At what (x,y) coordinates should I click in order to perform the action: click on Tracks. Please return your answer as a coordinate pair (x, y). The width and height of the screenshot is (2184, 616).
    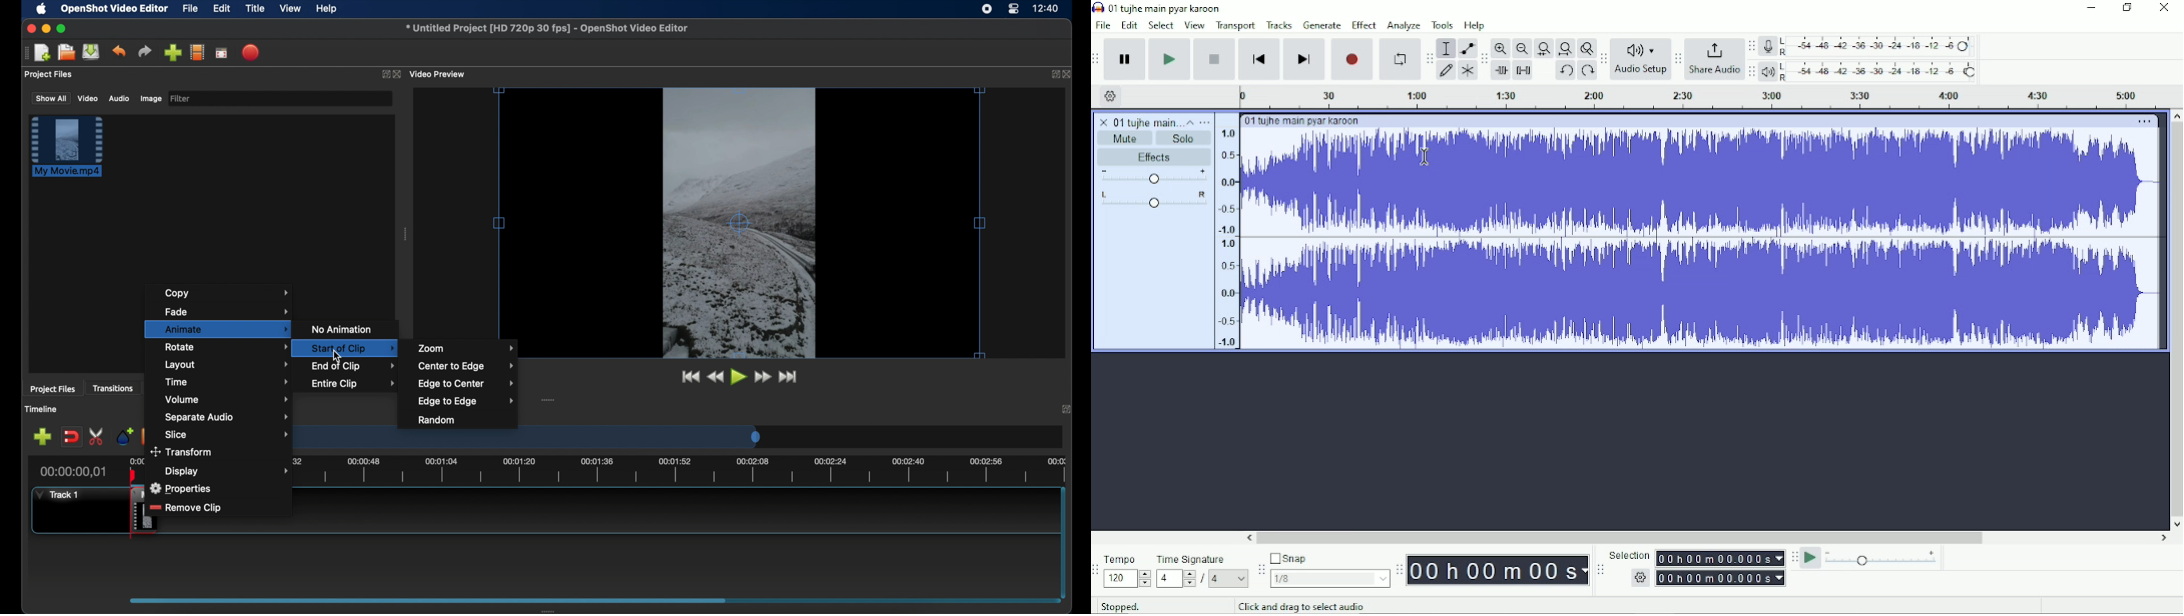
    Looking at the image, I should click on (1280, 25).